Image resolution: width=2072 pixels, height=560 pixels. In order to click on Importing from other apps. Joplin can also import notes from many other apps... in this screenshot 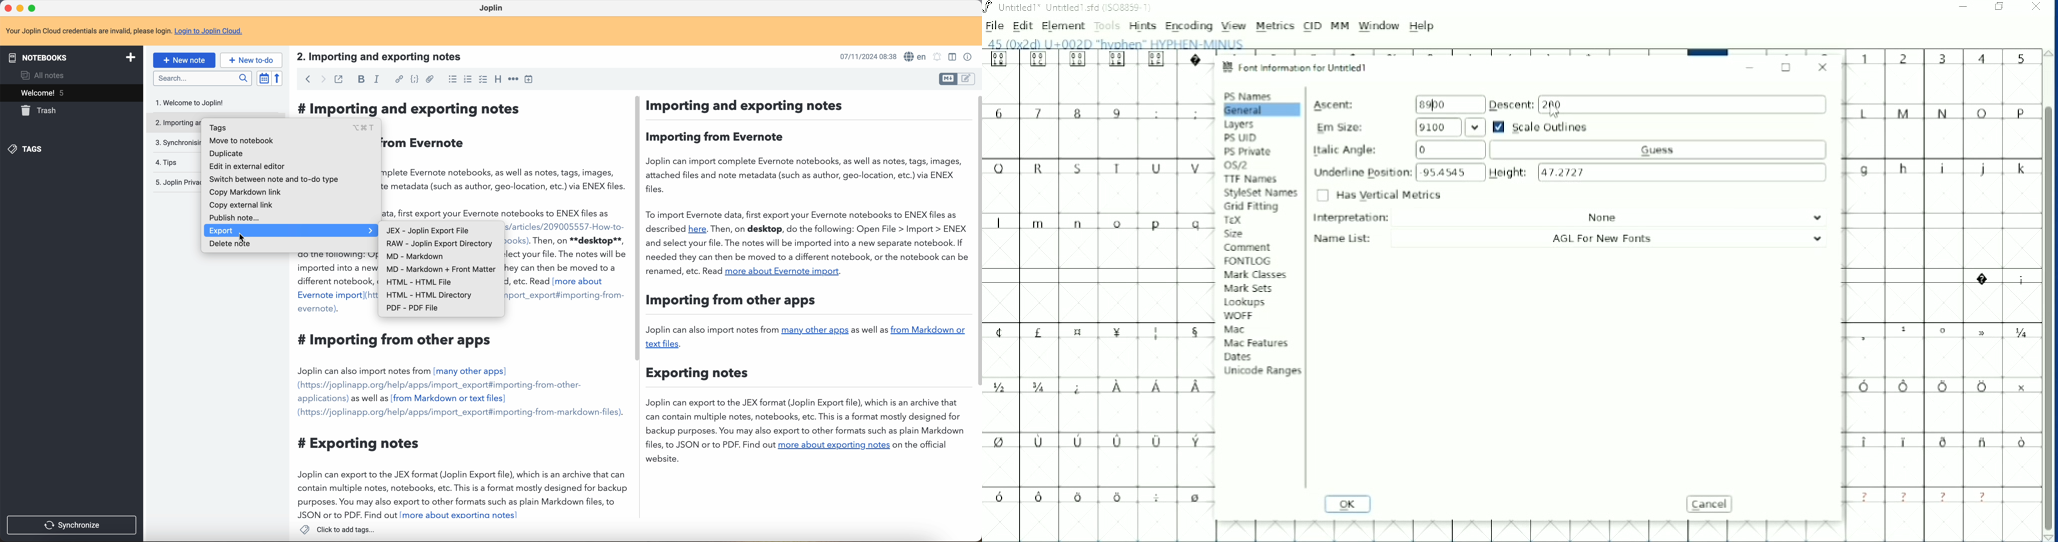, I will do `click(443, 424)`.